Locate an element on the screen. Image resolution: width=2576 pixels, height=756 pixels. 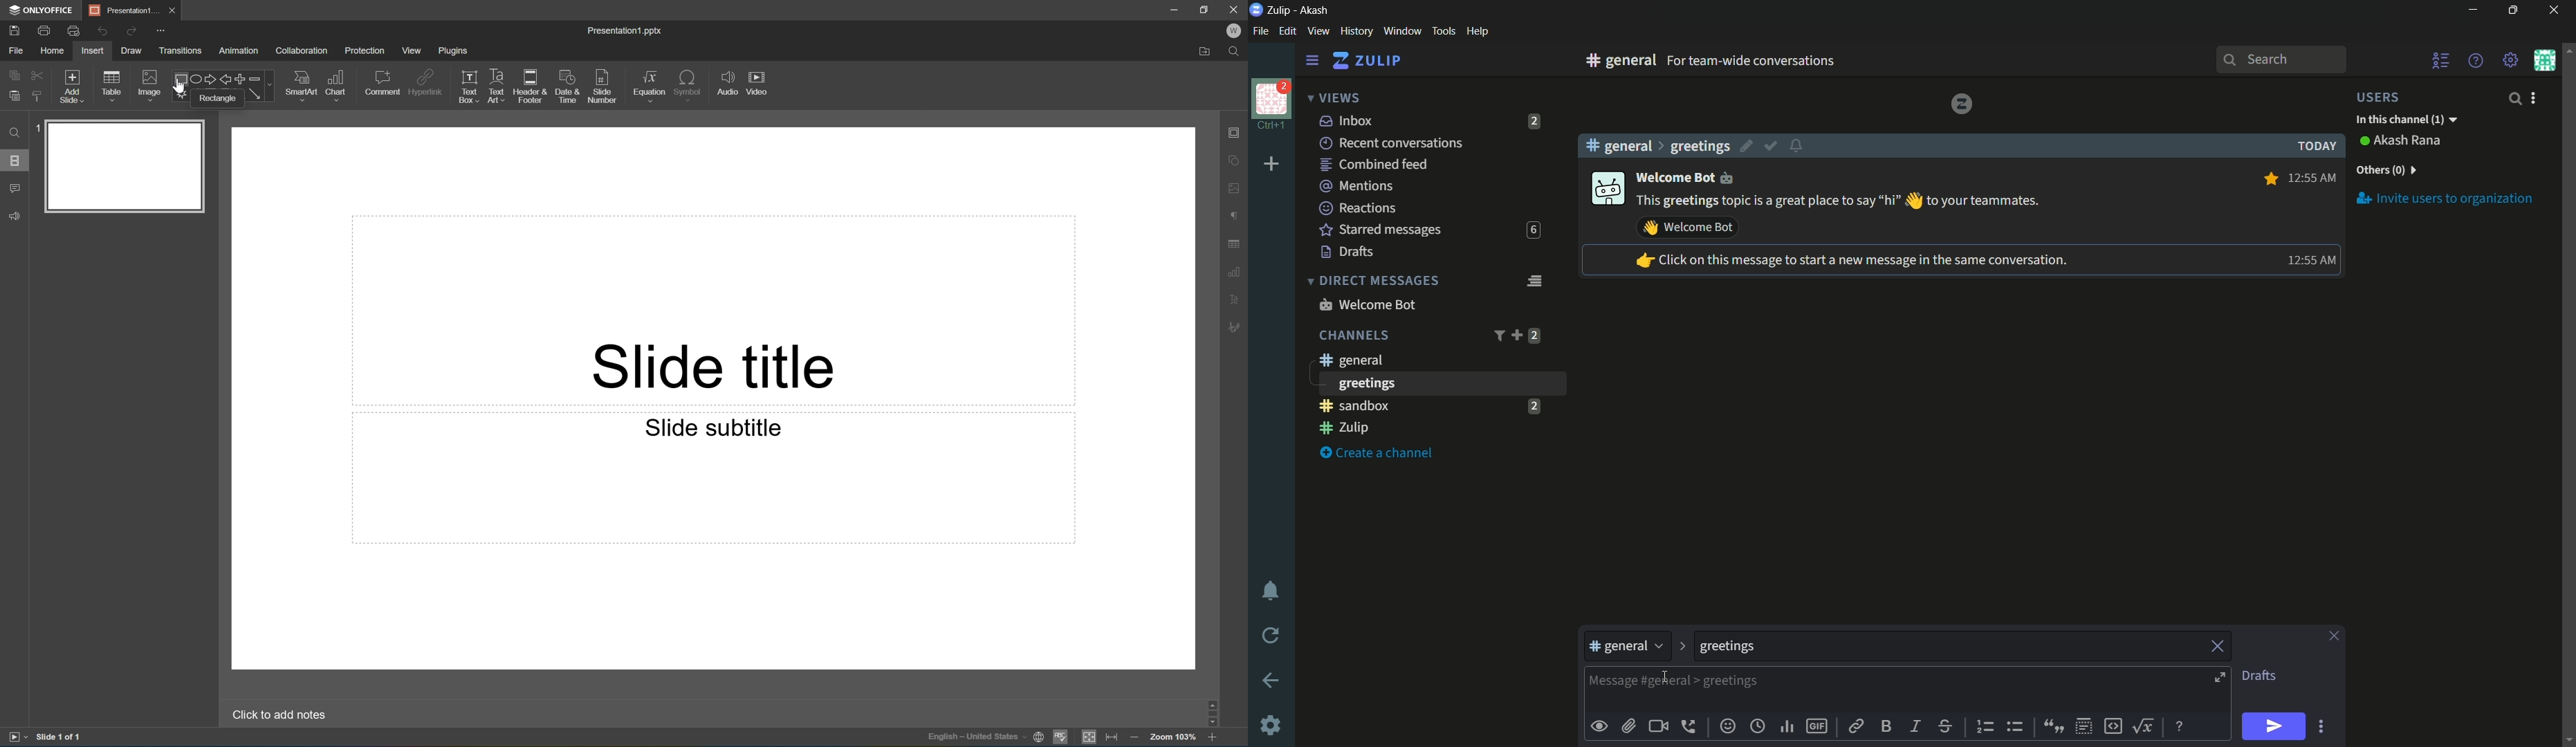
12: 55 AM is located at coordinates (2314, 176).